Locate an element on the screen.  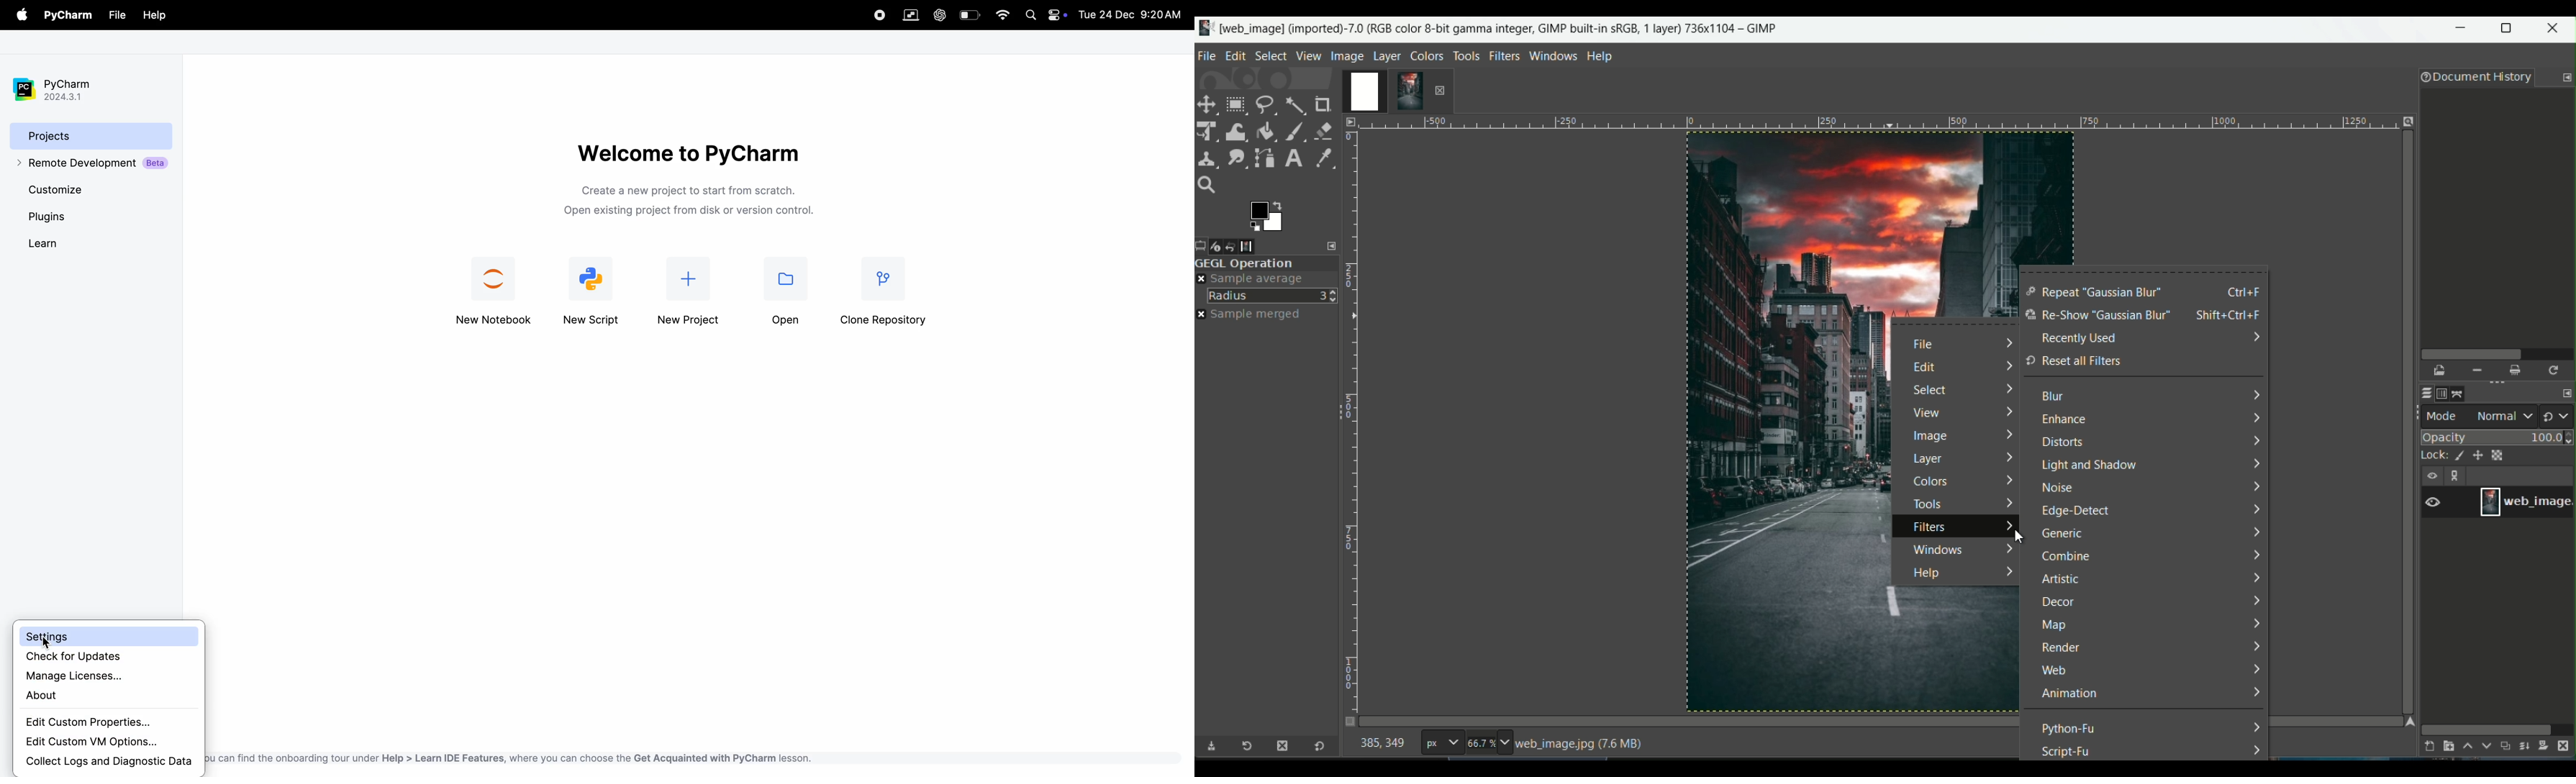
spotlight search is located at coordinates (1030, 16).